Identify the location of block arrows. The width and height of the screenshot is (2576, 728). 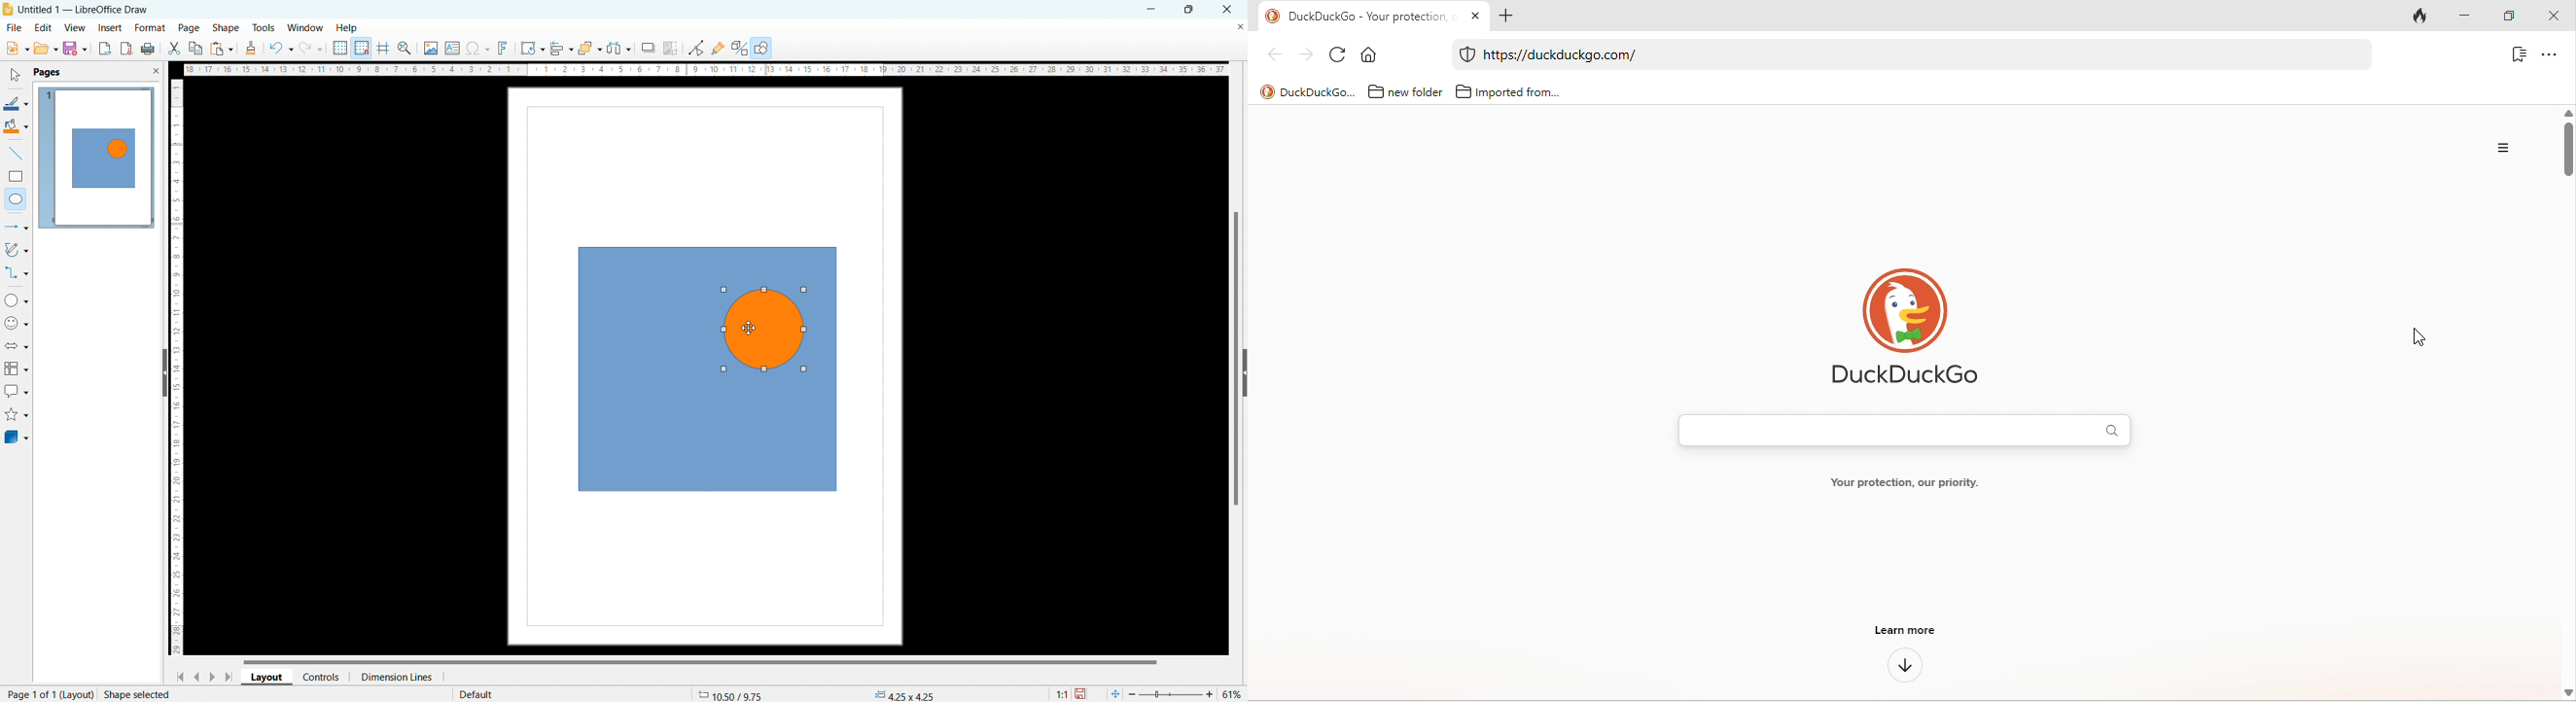
(18, 346).